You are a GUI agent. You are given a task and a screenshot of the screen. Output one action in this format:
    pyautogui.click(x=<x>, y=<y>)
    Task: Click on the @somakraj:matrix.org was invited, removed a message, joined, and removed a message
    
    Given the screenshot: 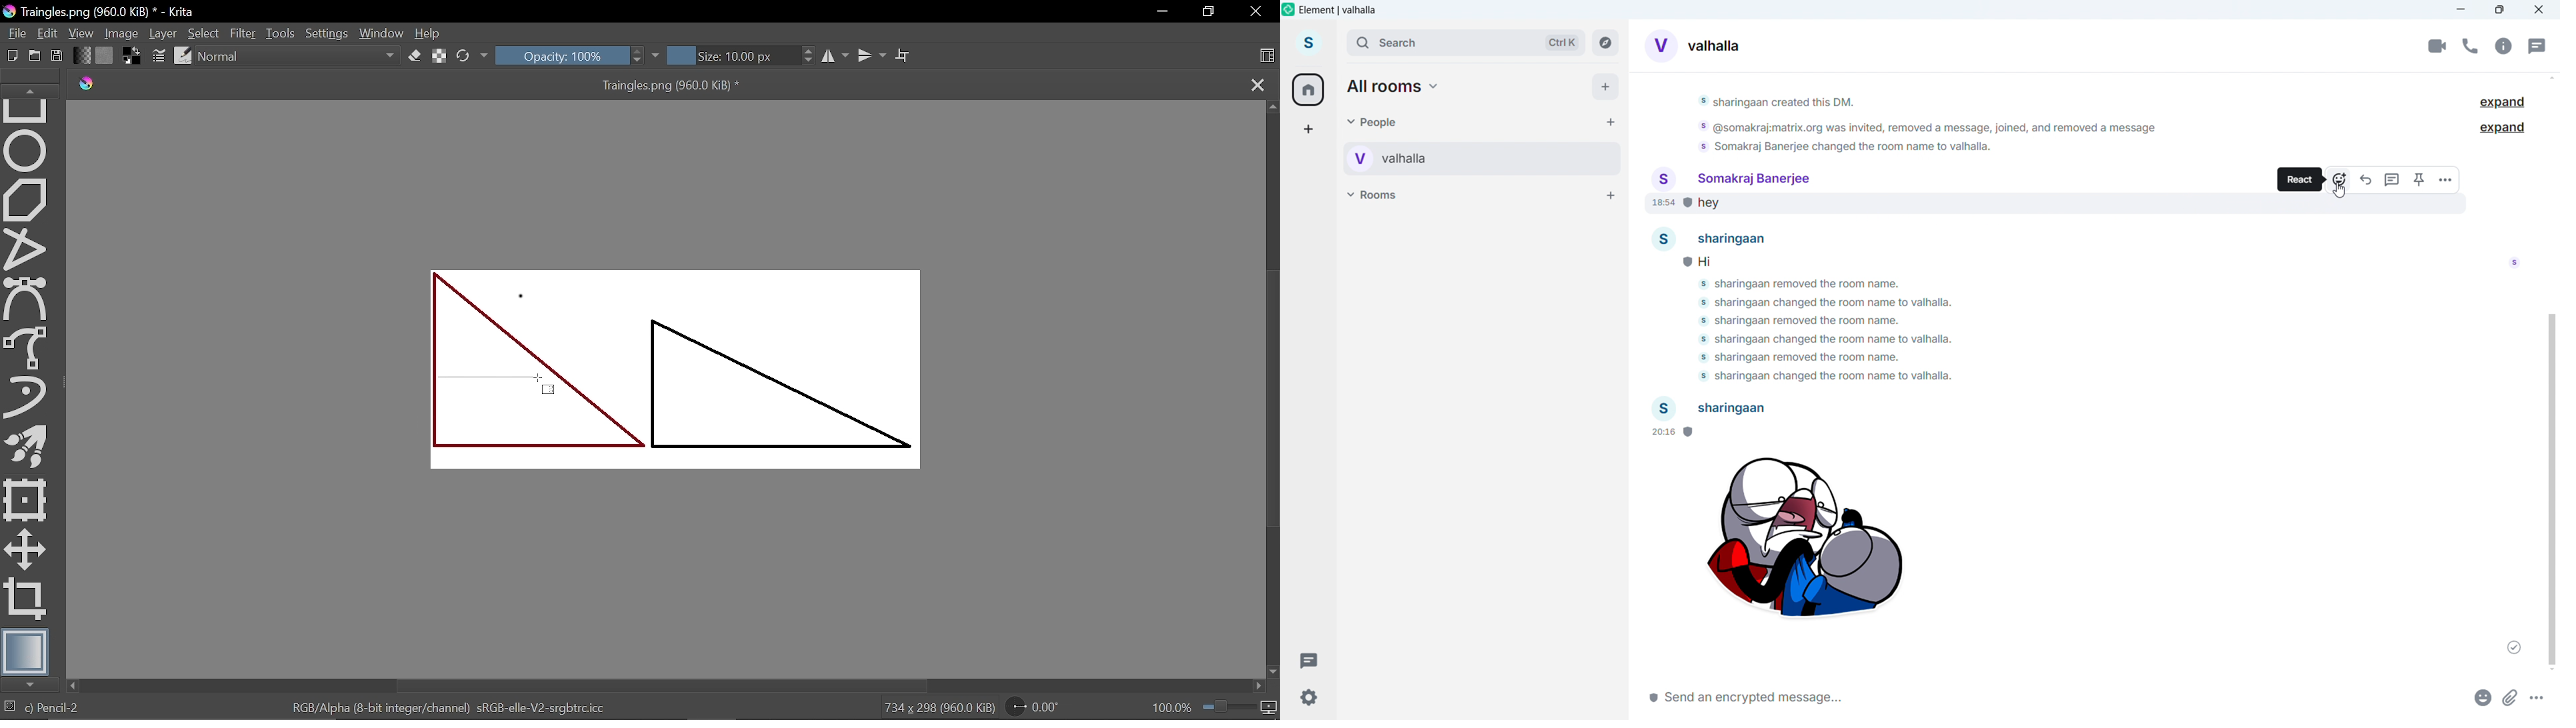 What is the action you would take?
    pyautogui.click(x=1927, y=129)
    